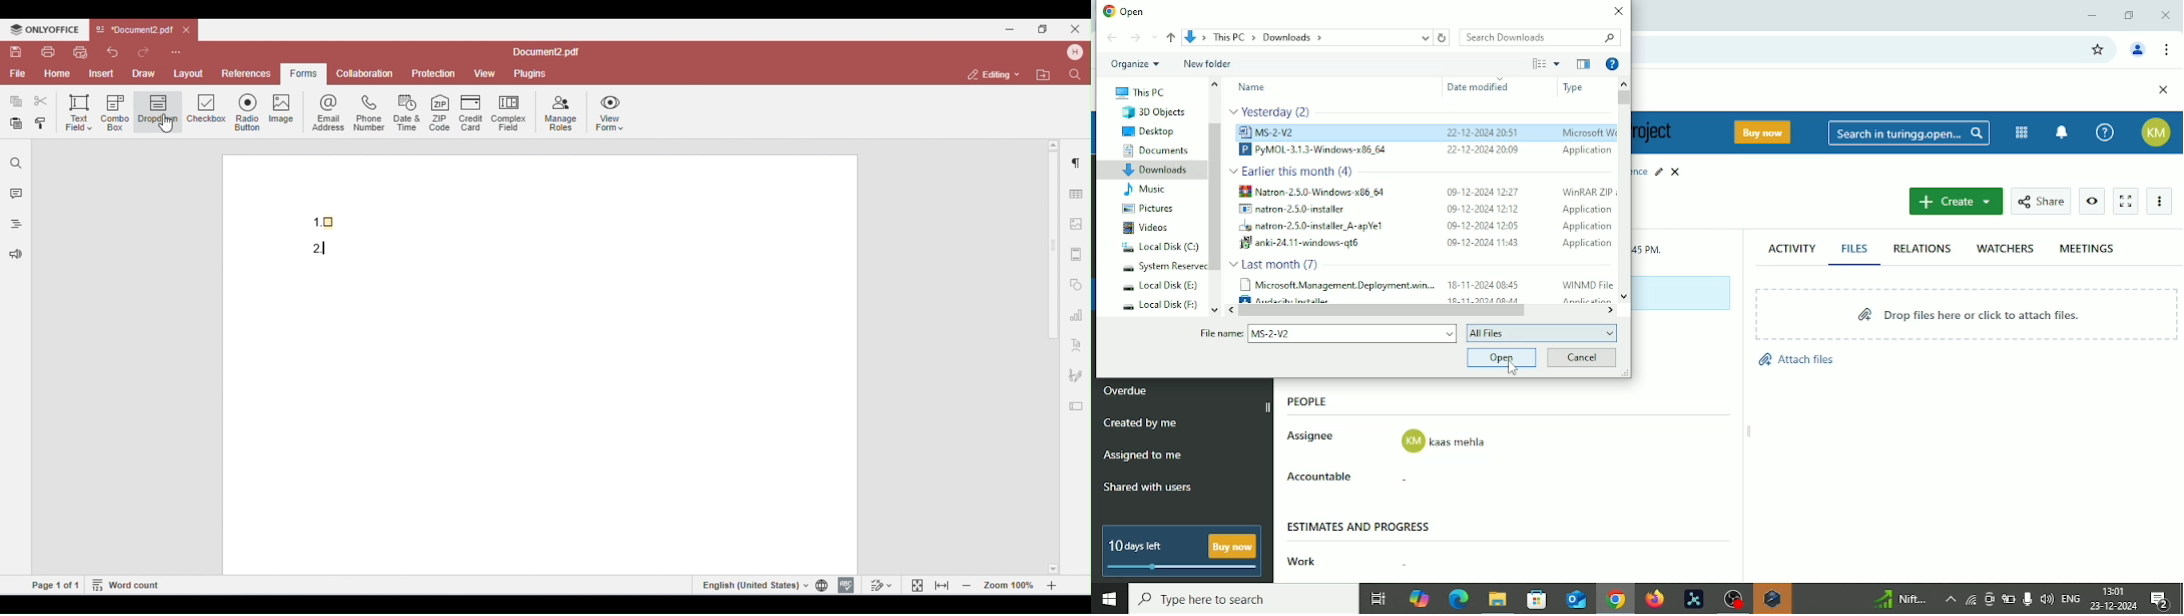 The height and width of the screenshot is (616, 2184). I want to click on Date modified, so click(1475, 86).